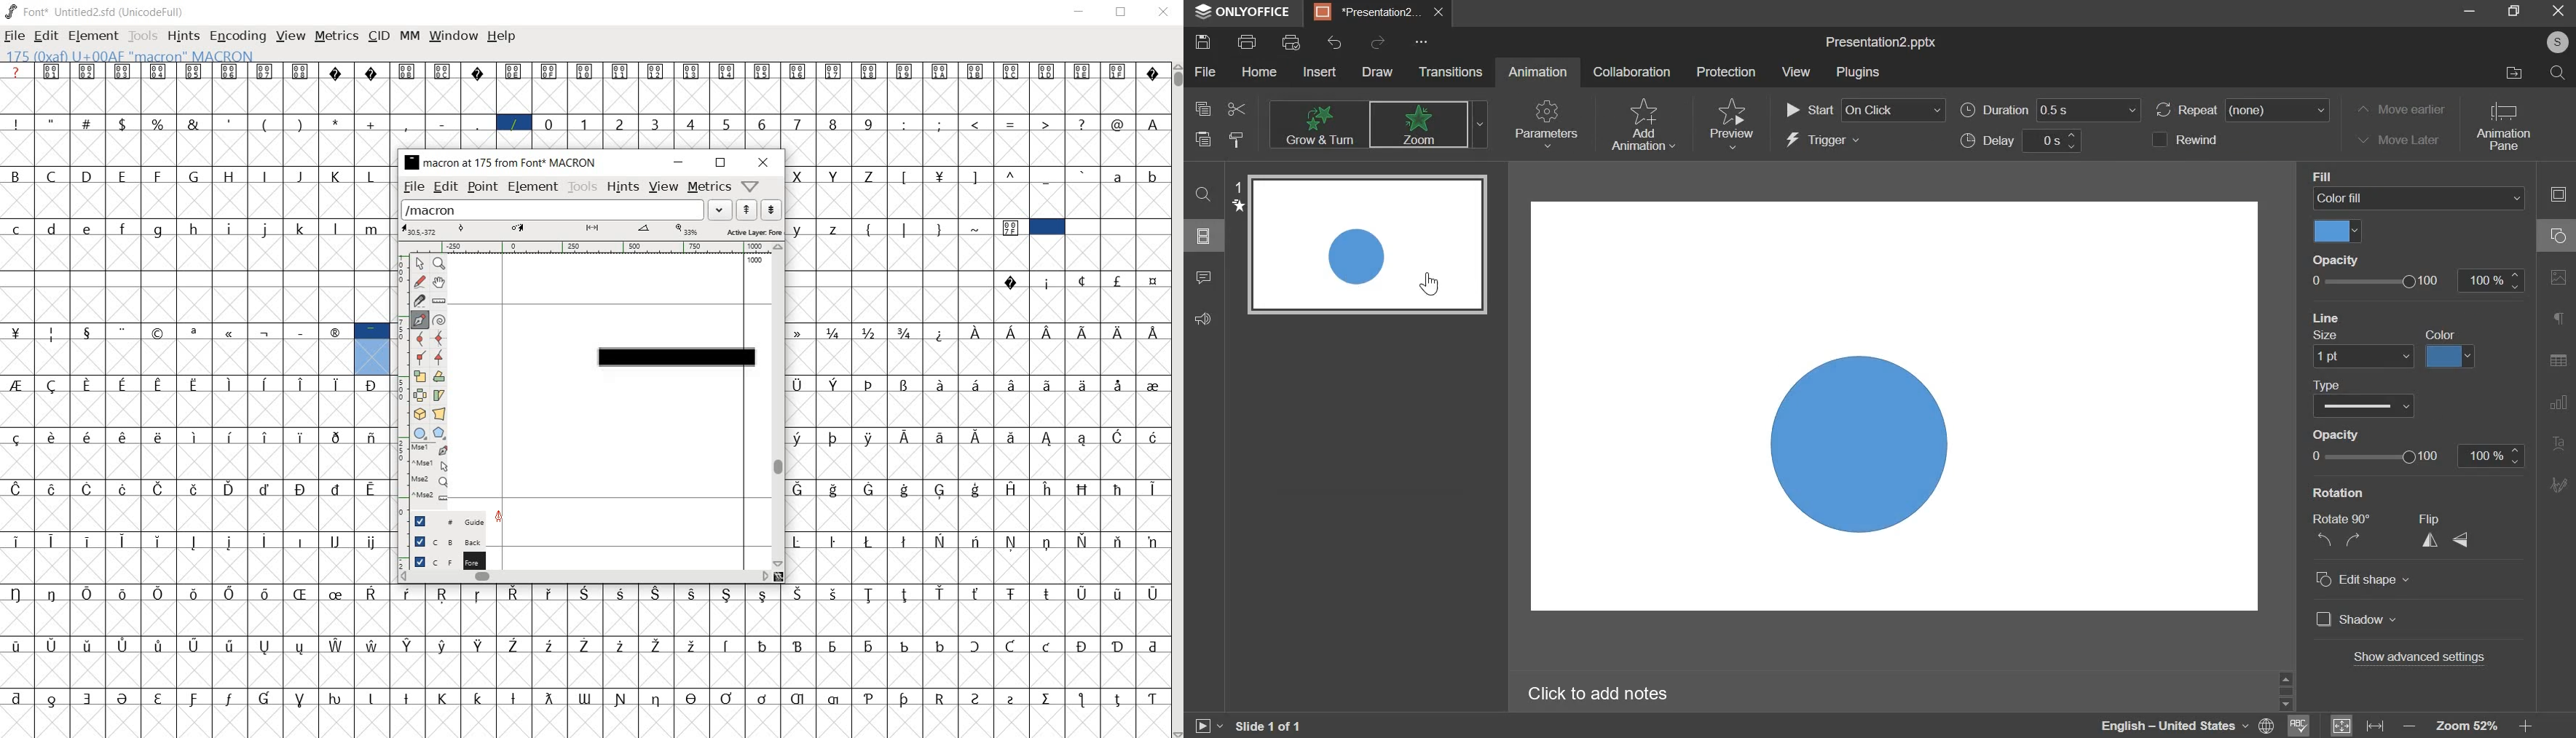 This screenshot has height=756, width=2576. What do you see at coordinates (1204, 72) in the screenshot?
I see `File` at bounding box center [1204, 72].